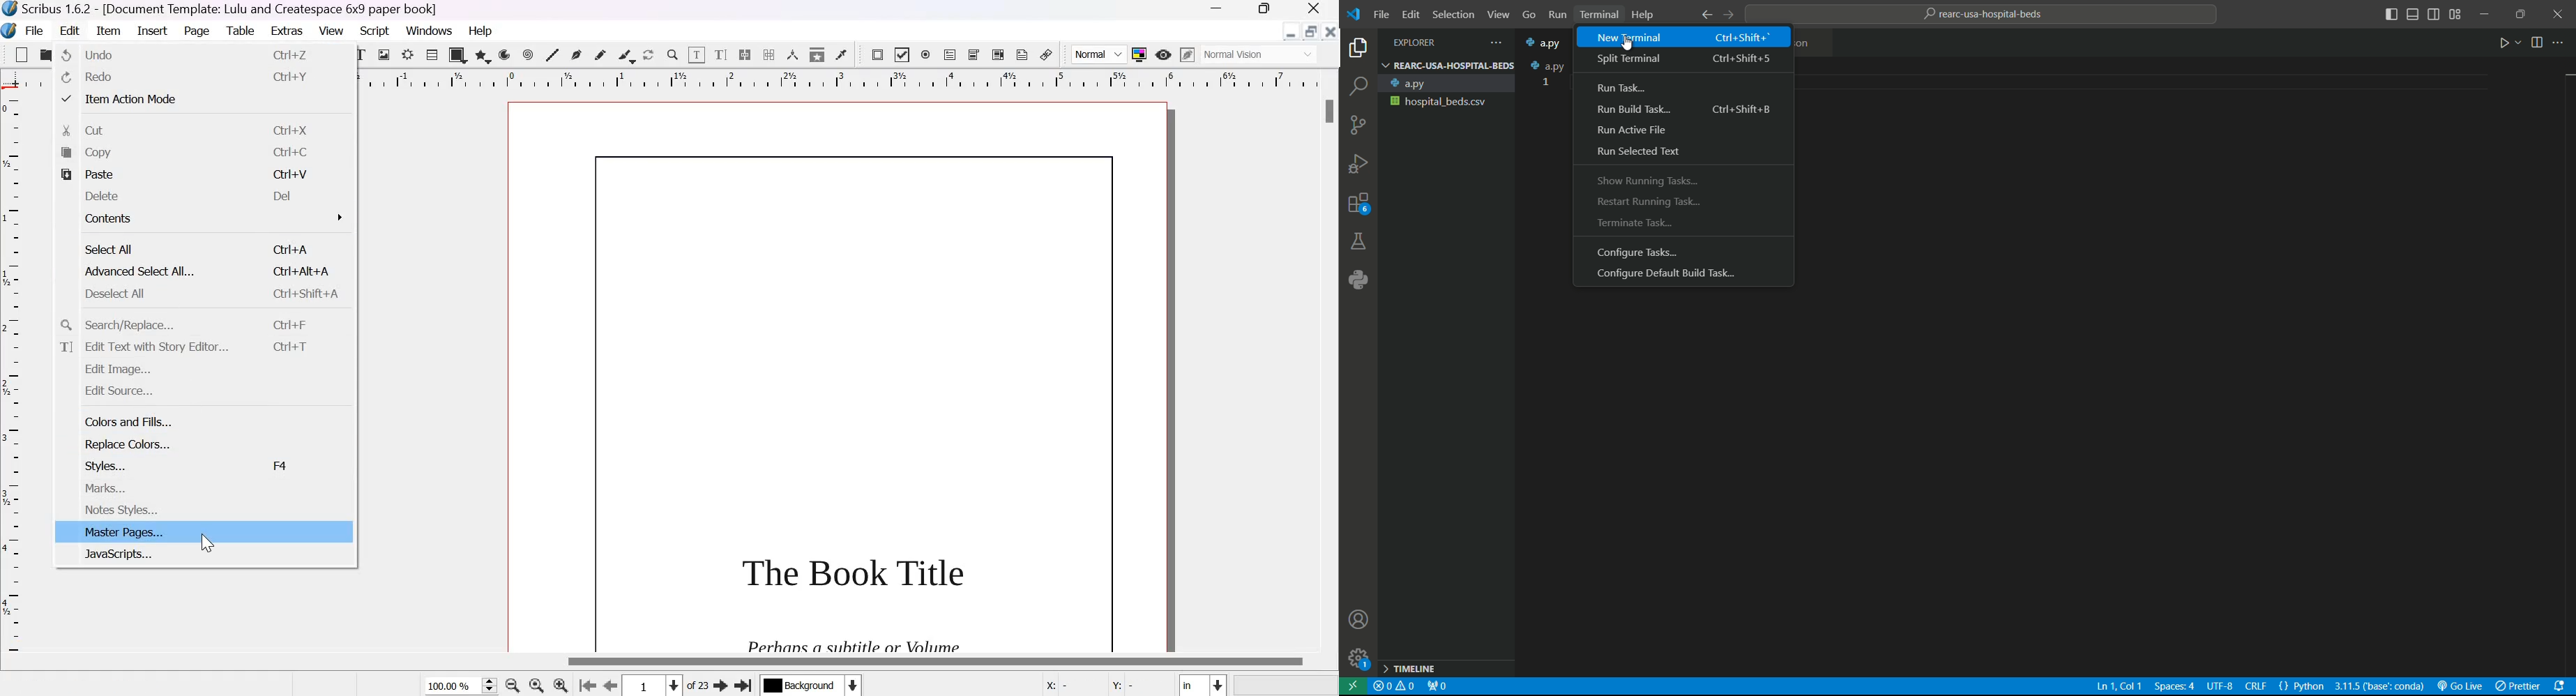 The image size is (2576, 700). Describe the element at coordinates (1446, 670) in the screenshot. I see `timeline` at that location.